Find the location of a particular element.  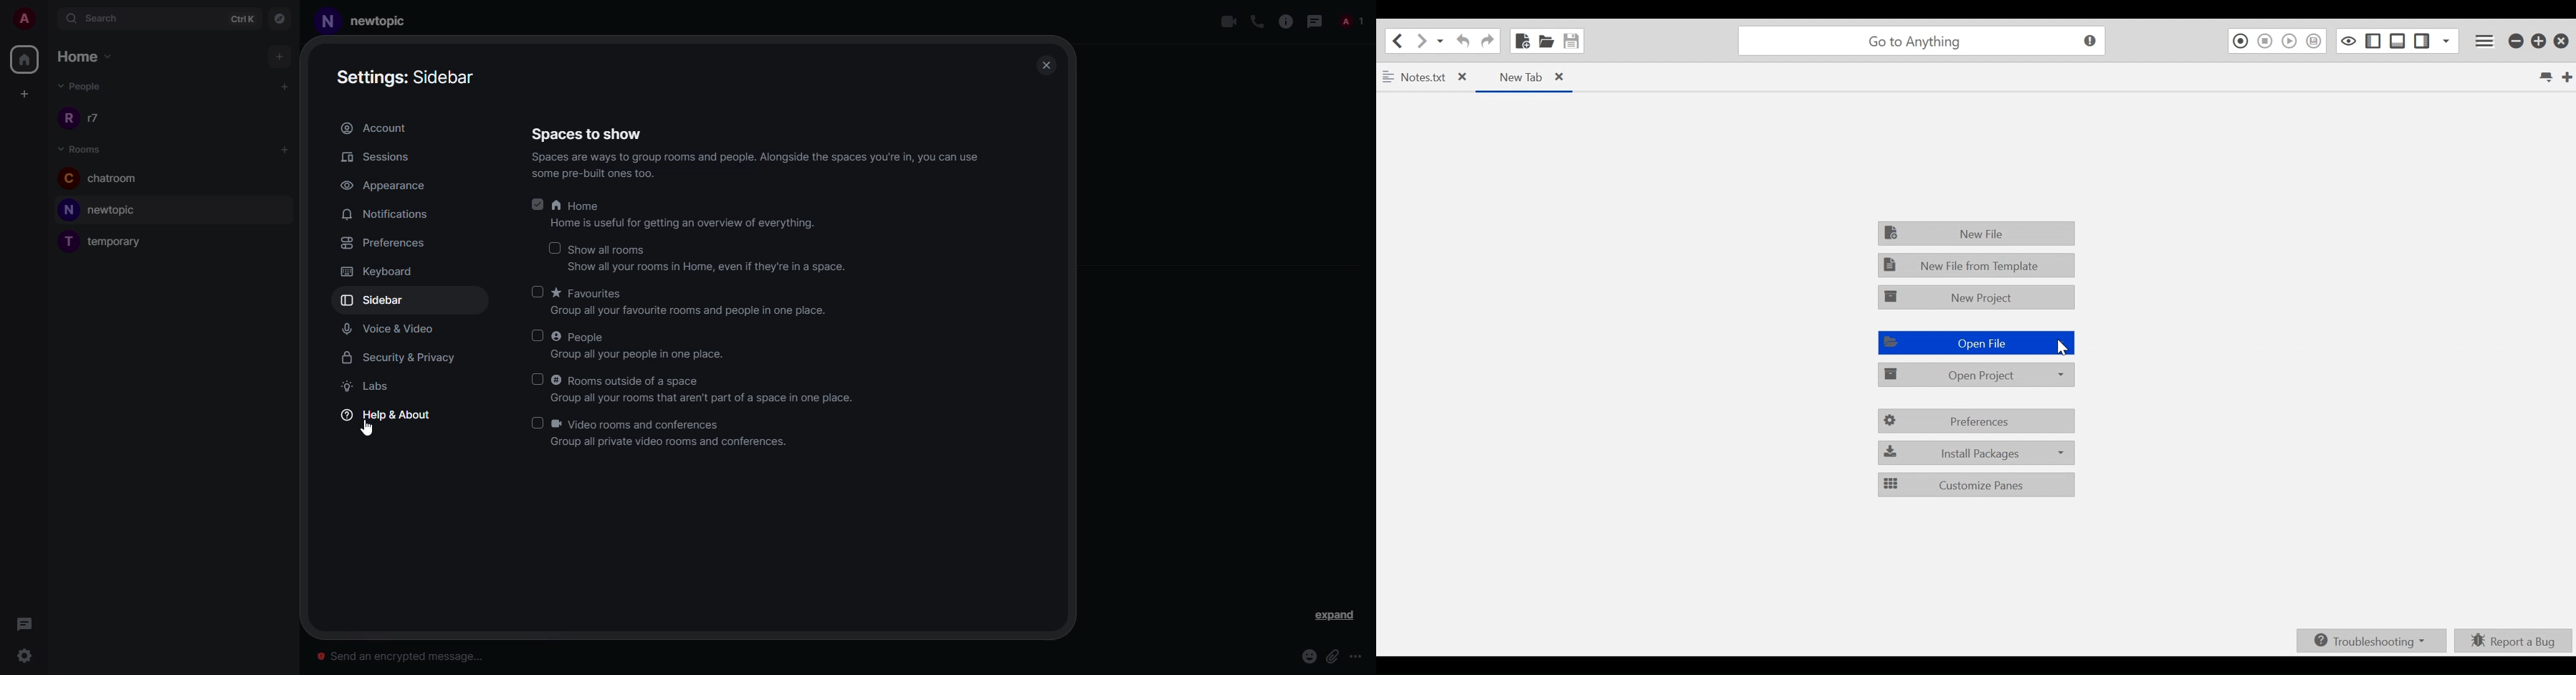

people is located at coordinates (83, 85).